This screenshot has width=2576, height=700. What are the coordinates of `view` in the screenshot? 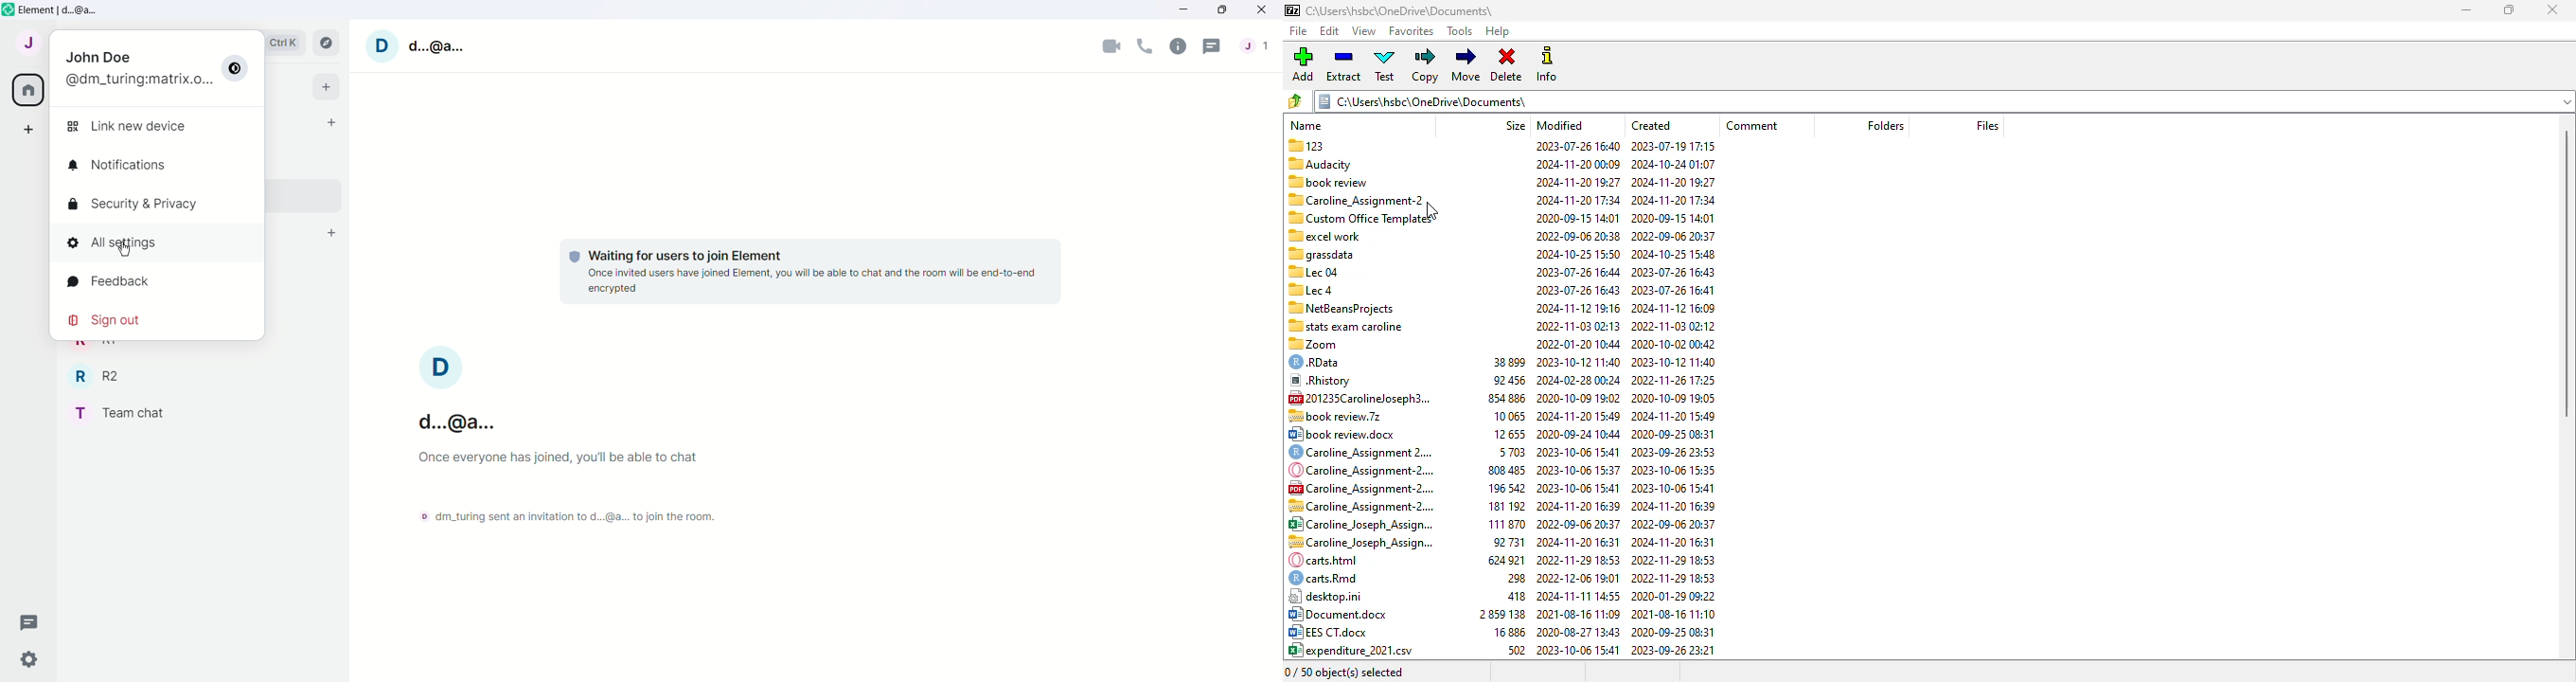 It's located at (1365, 31).